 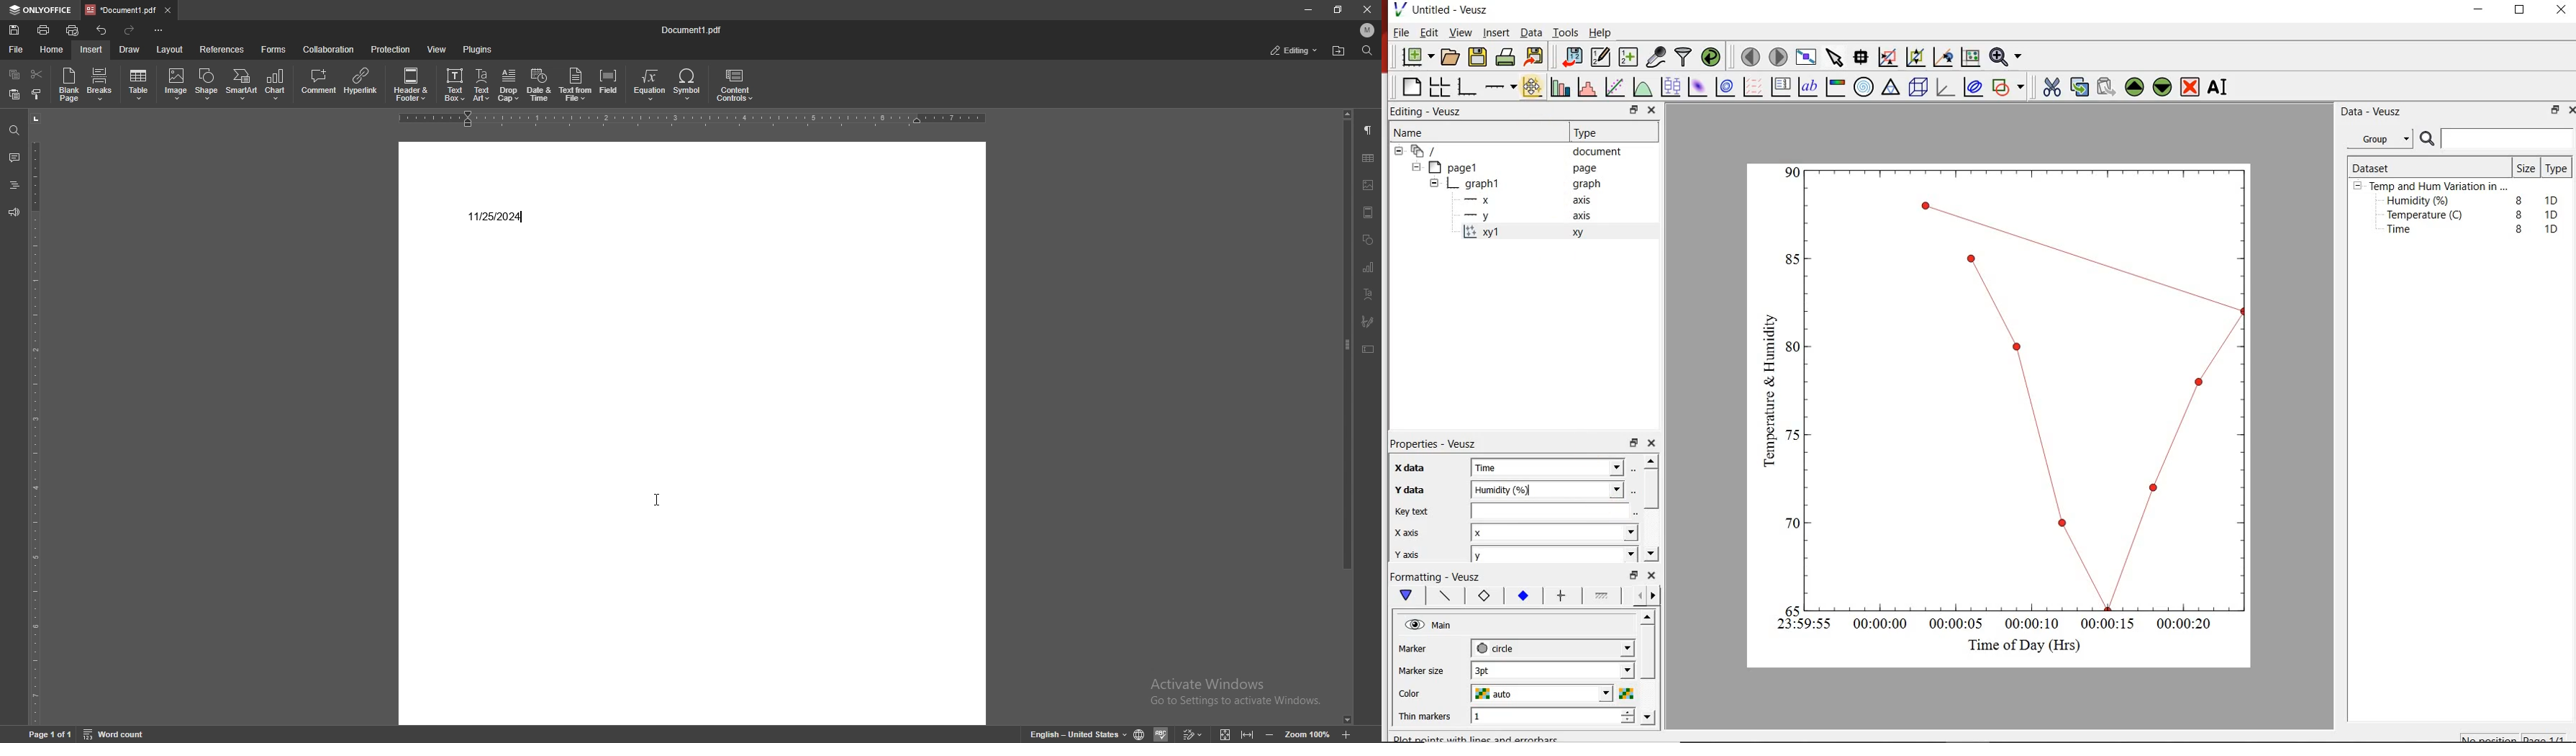 I want to click on decrease, so click(x=1627, y=724).